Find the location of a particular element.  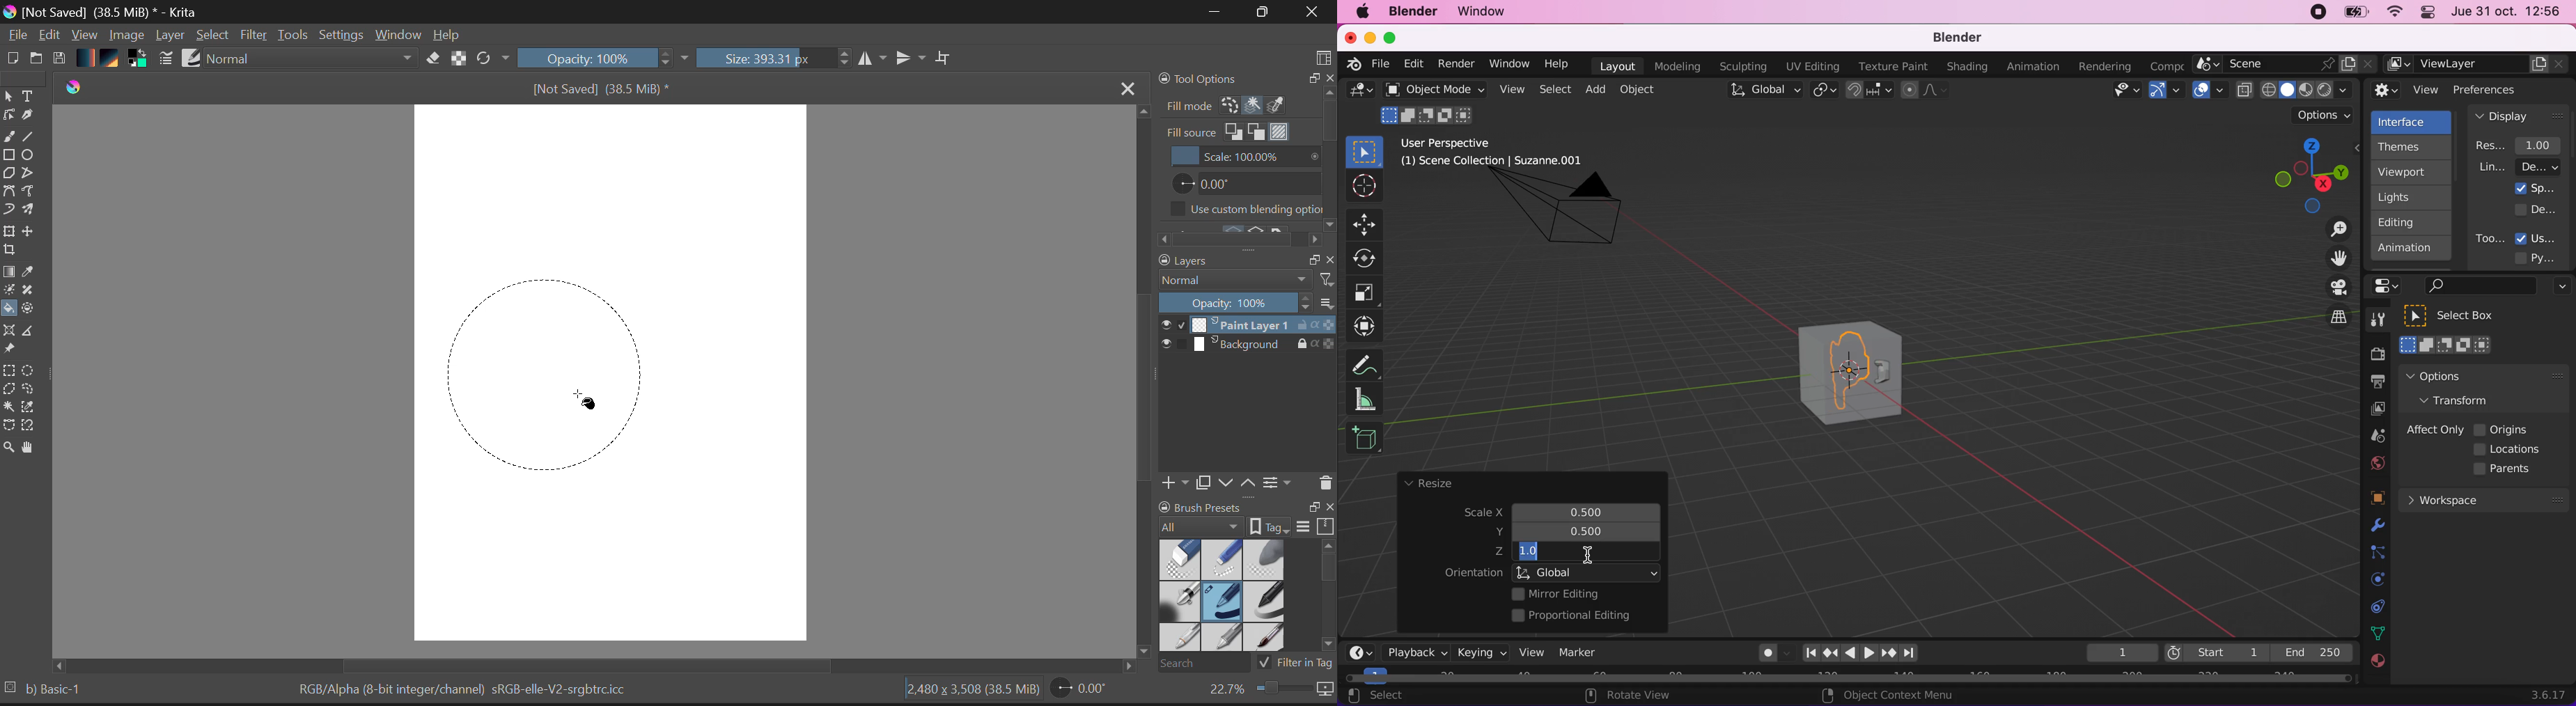

animation is located at coordinates (2412, 251).